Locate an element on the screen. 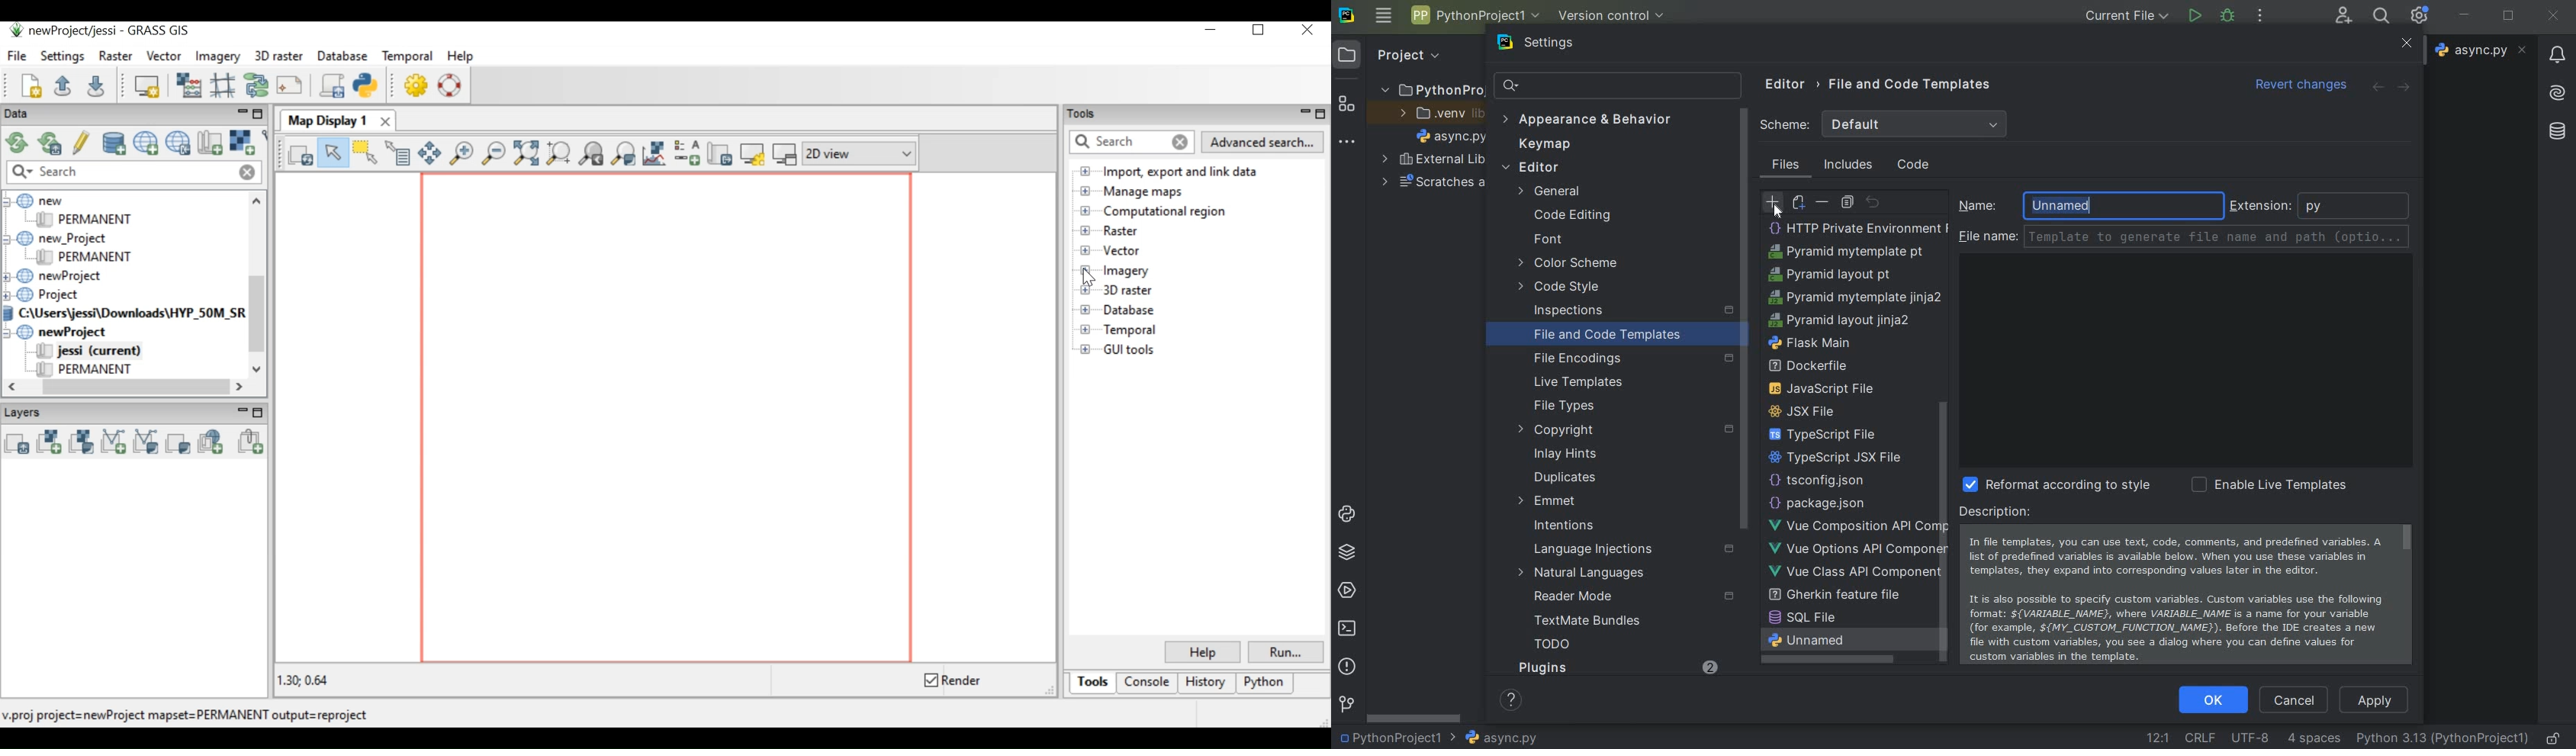 The width and height of the screenshot is (2576, 756). XML Properties File is located at coordinates (1837, 454).